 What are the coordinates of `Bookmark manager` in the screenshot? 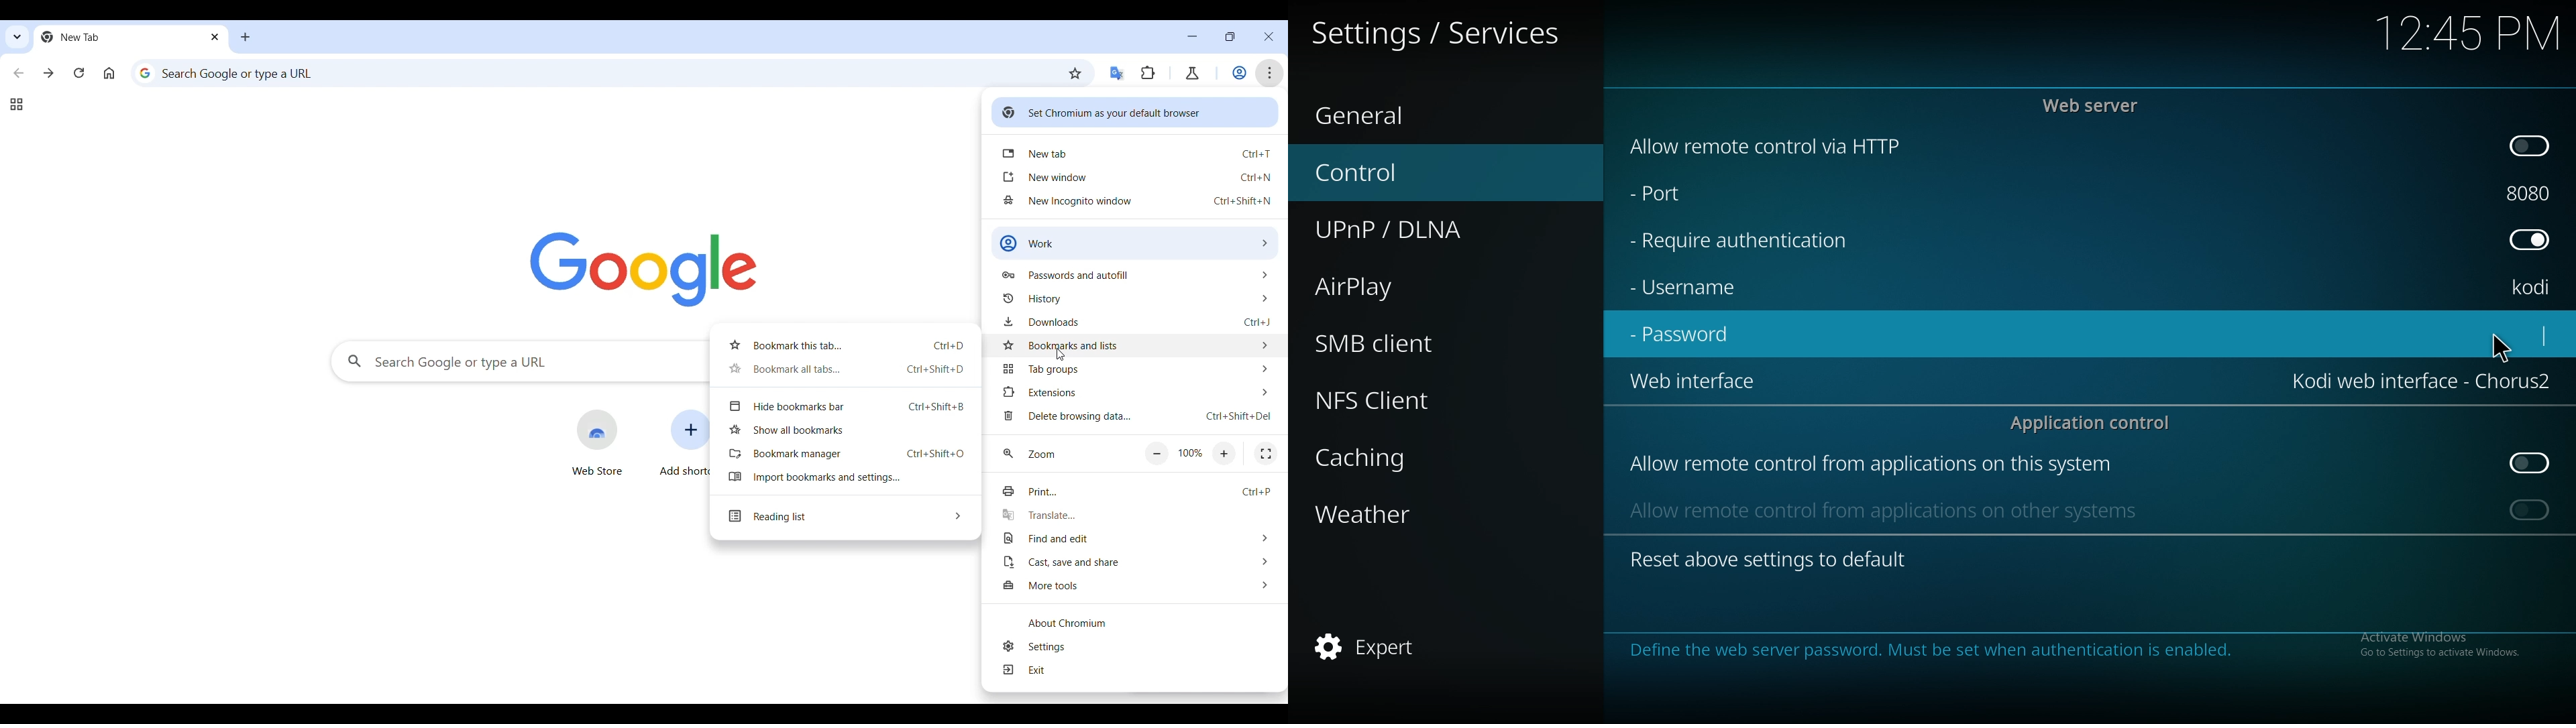 It's located at (843, 454).